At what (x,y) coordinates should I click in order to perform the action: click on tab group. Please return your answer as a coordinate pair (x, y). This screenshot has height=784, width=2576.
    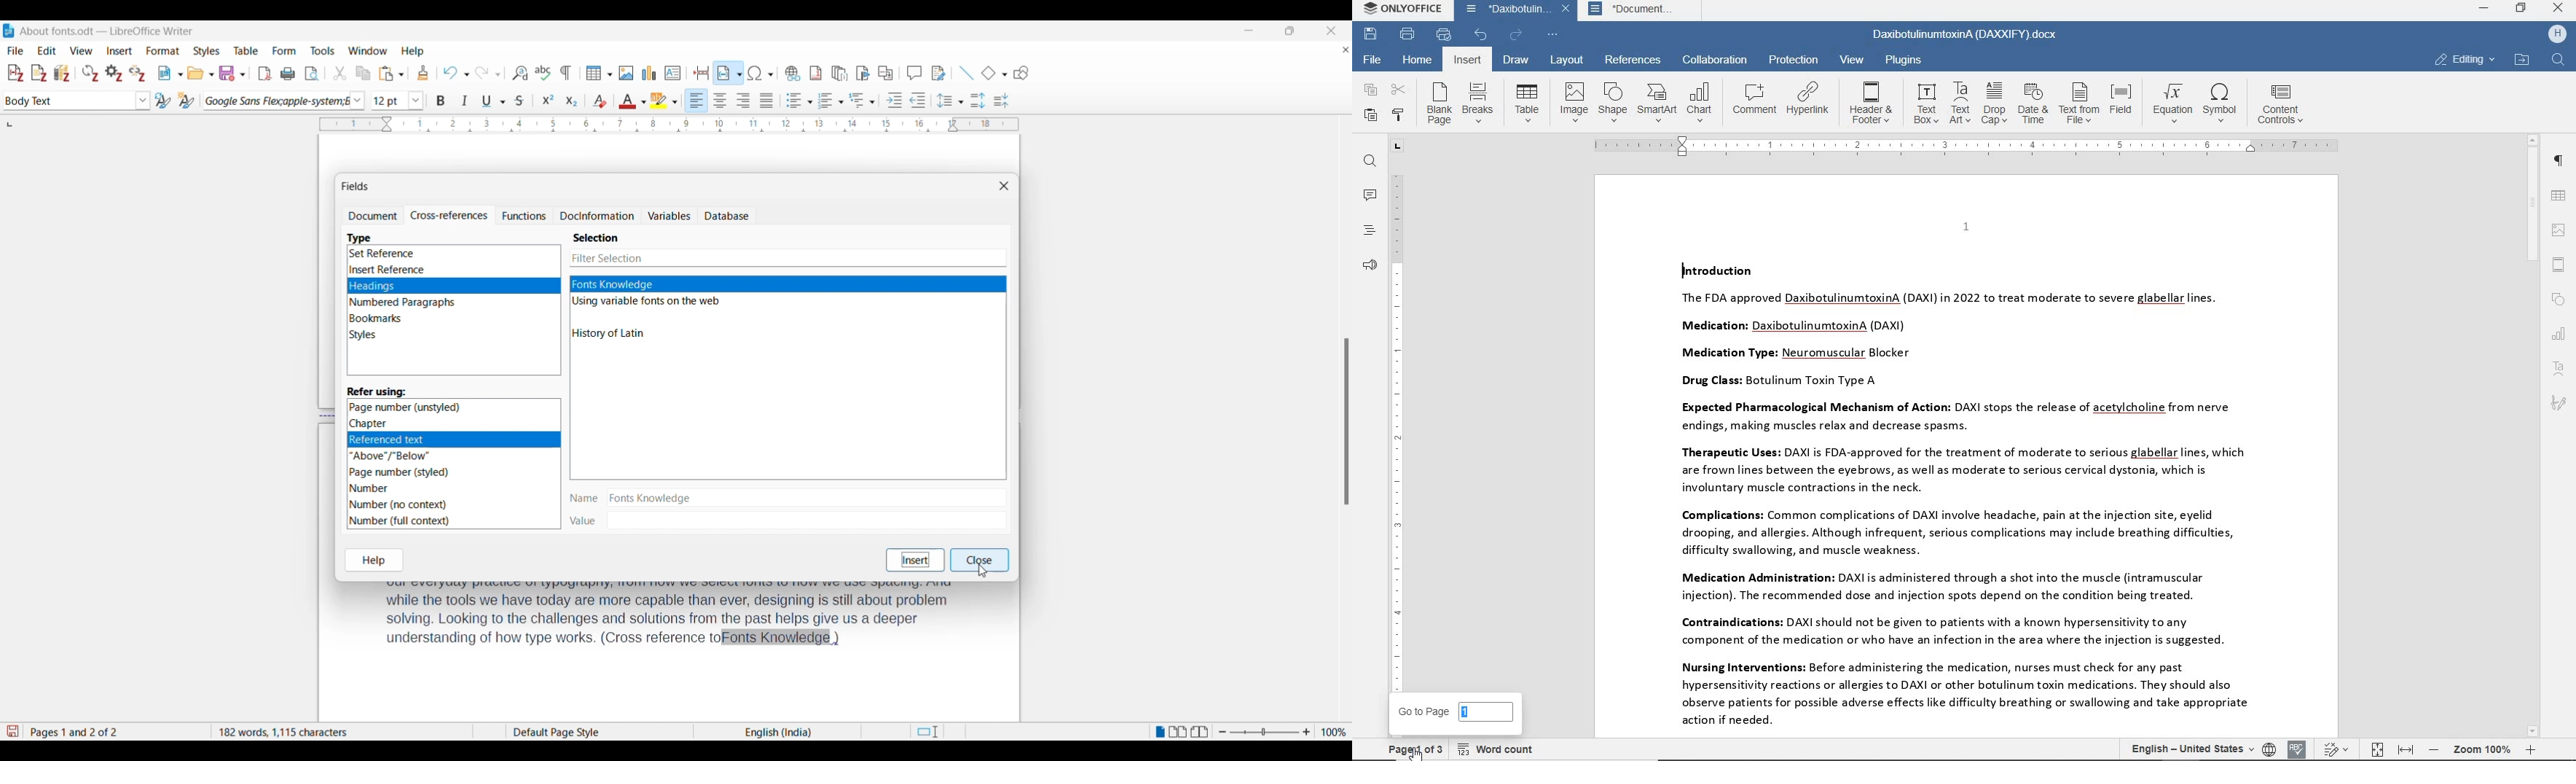
    Looking at the image, I should click on (1397, 147).